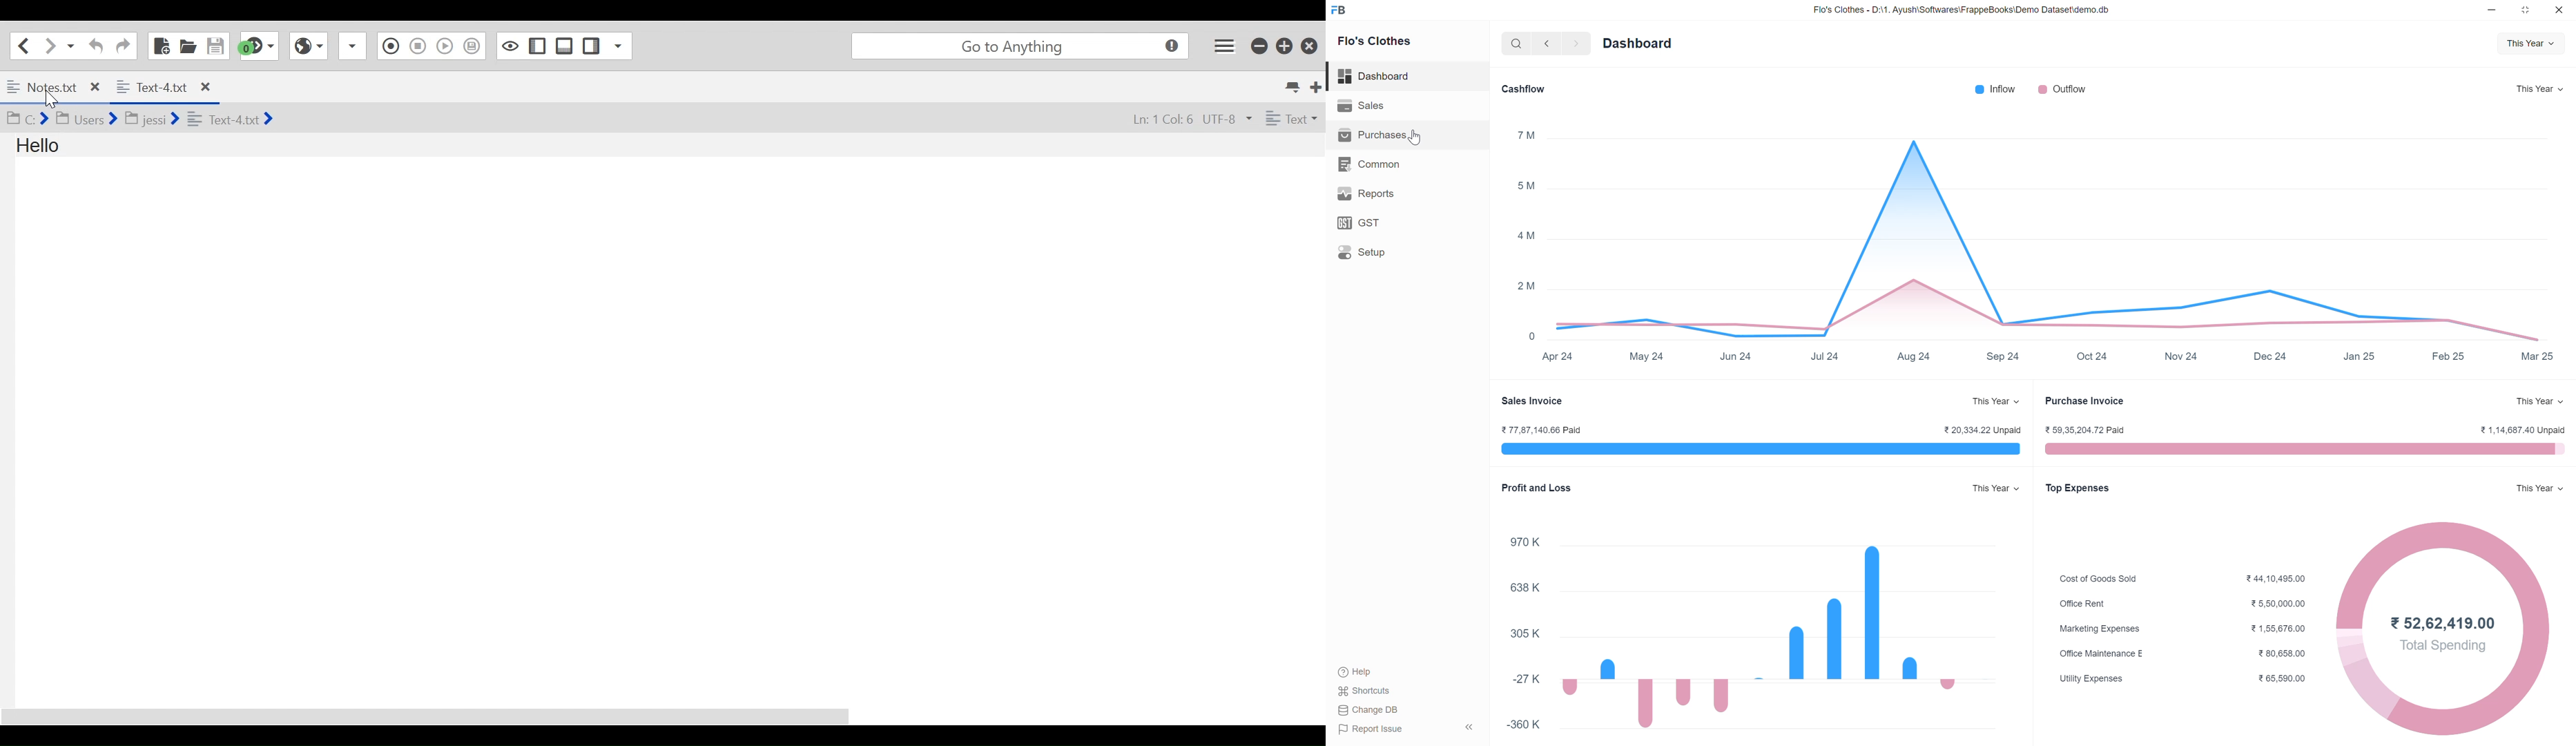 The width and height of the screenshot is (2576, 756). What do you see at coordinates (1536, 488) in the screenshot?
I see `profit and loss` at bounding box center [1536, 488].